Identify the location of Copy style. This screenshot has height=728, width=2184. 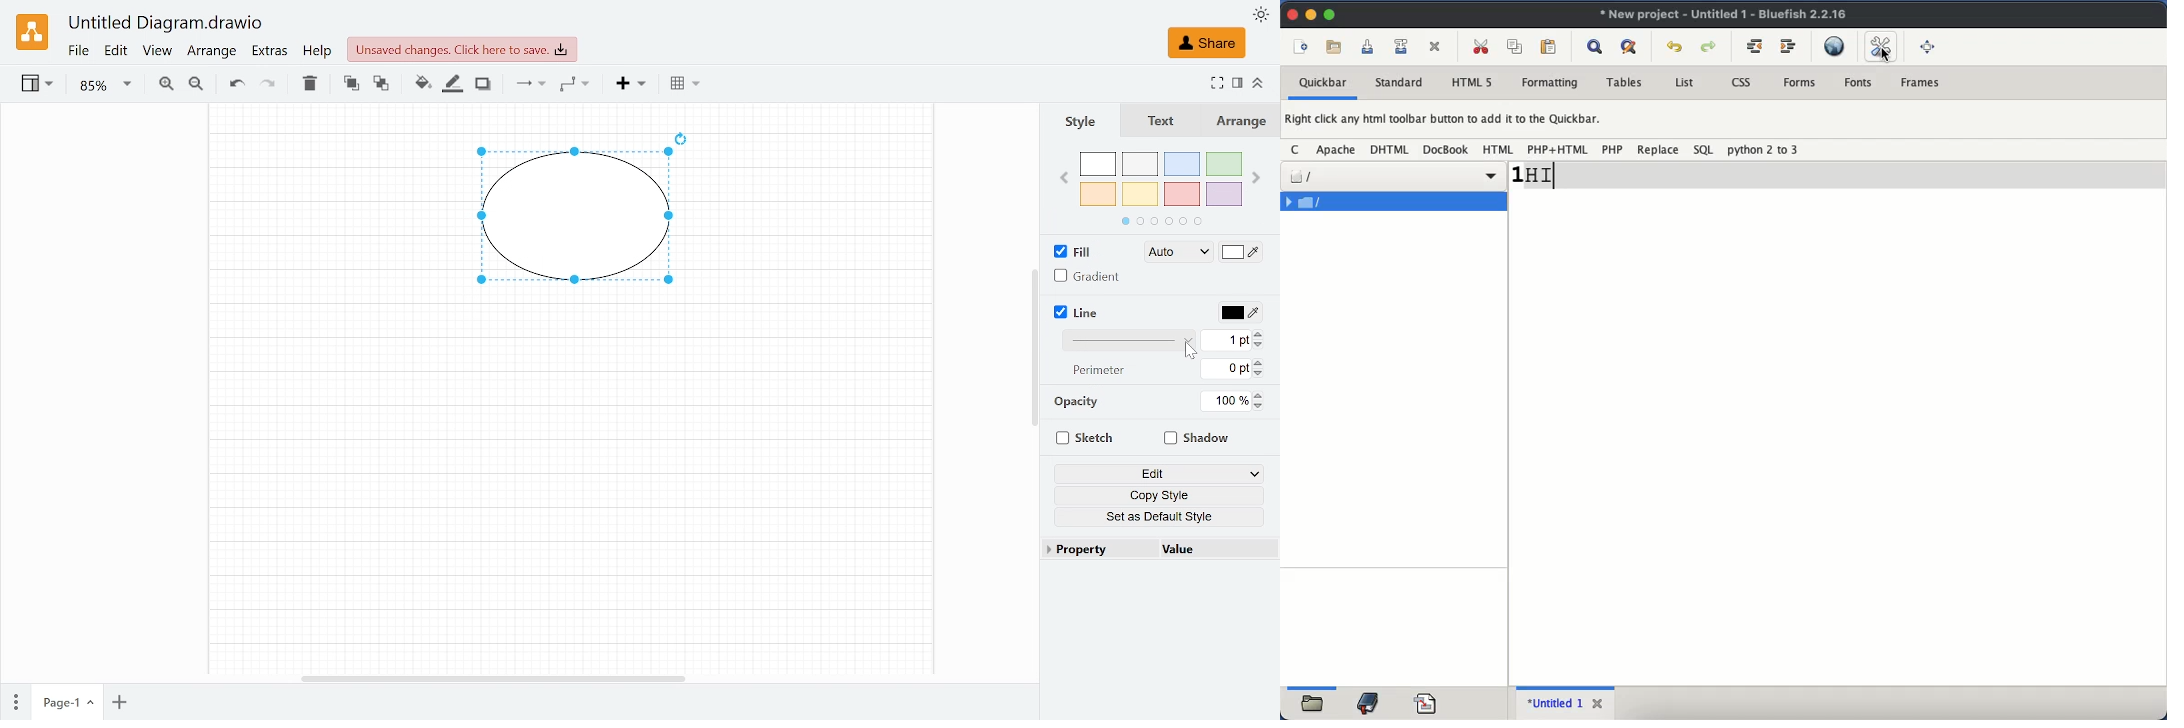
(1161, 495).